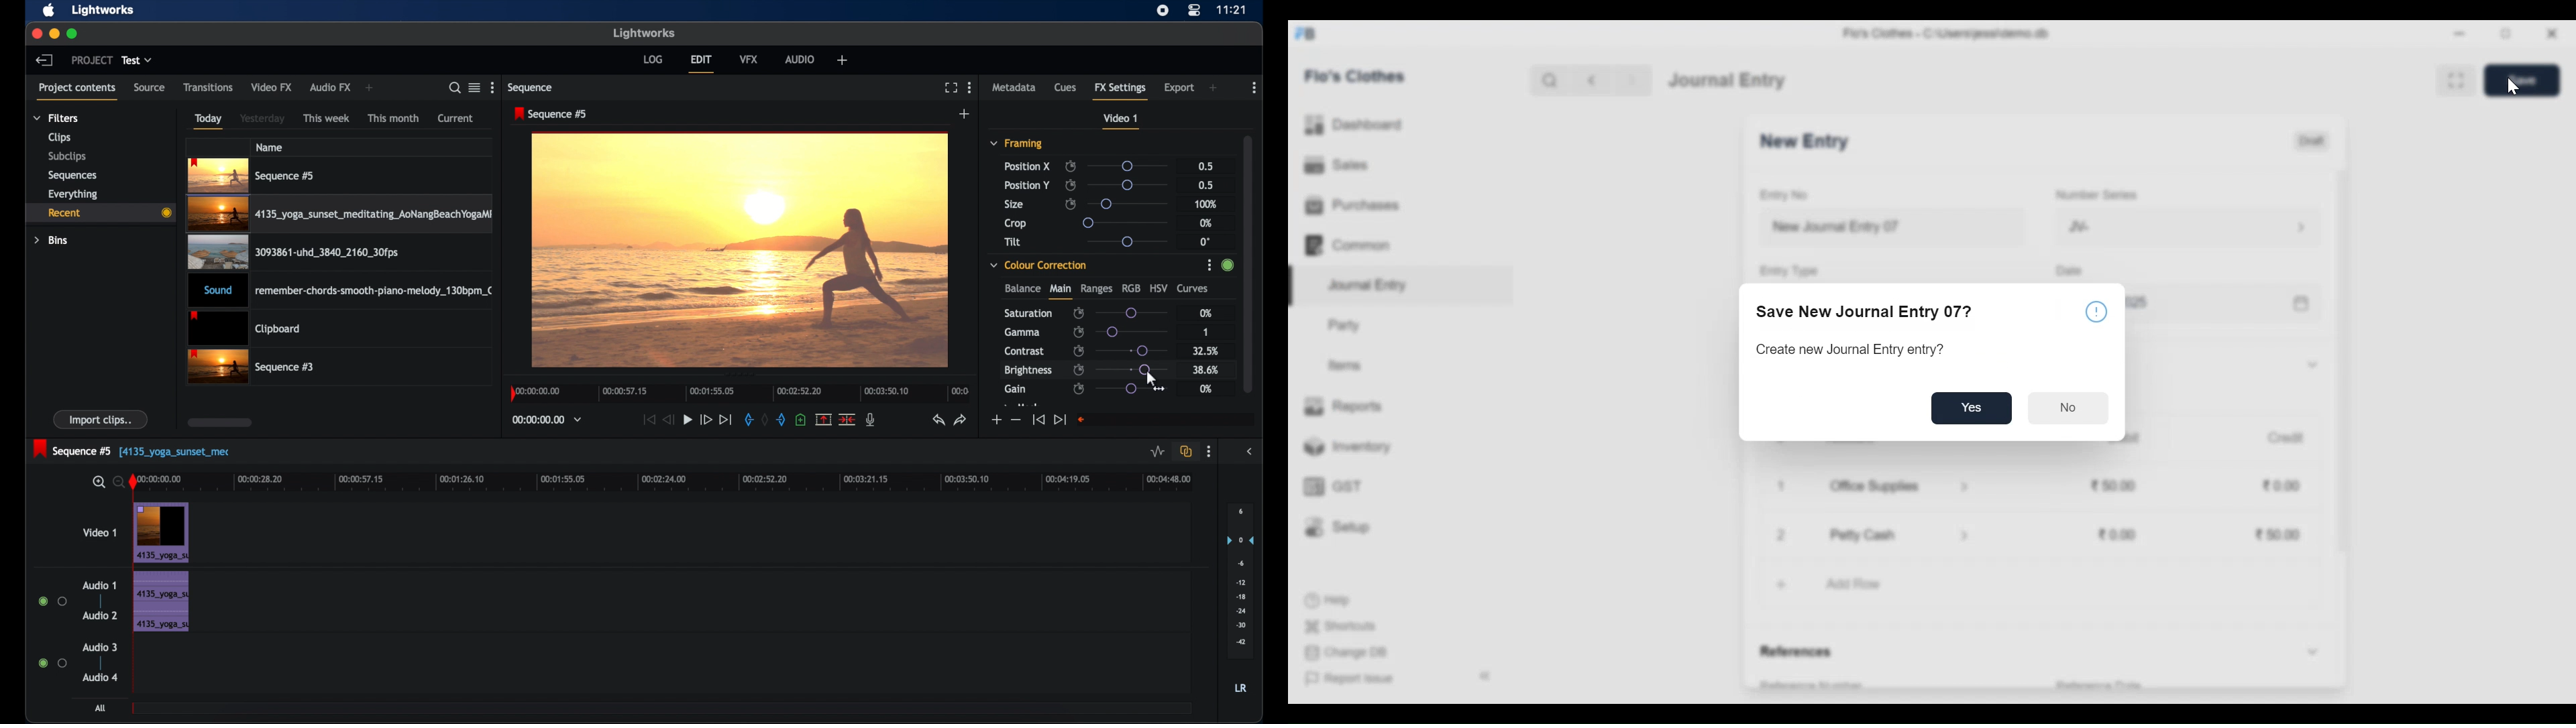  I want to click on 0.5, so click(1208, 185).